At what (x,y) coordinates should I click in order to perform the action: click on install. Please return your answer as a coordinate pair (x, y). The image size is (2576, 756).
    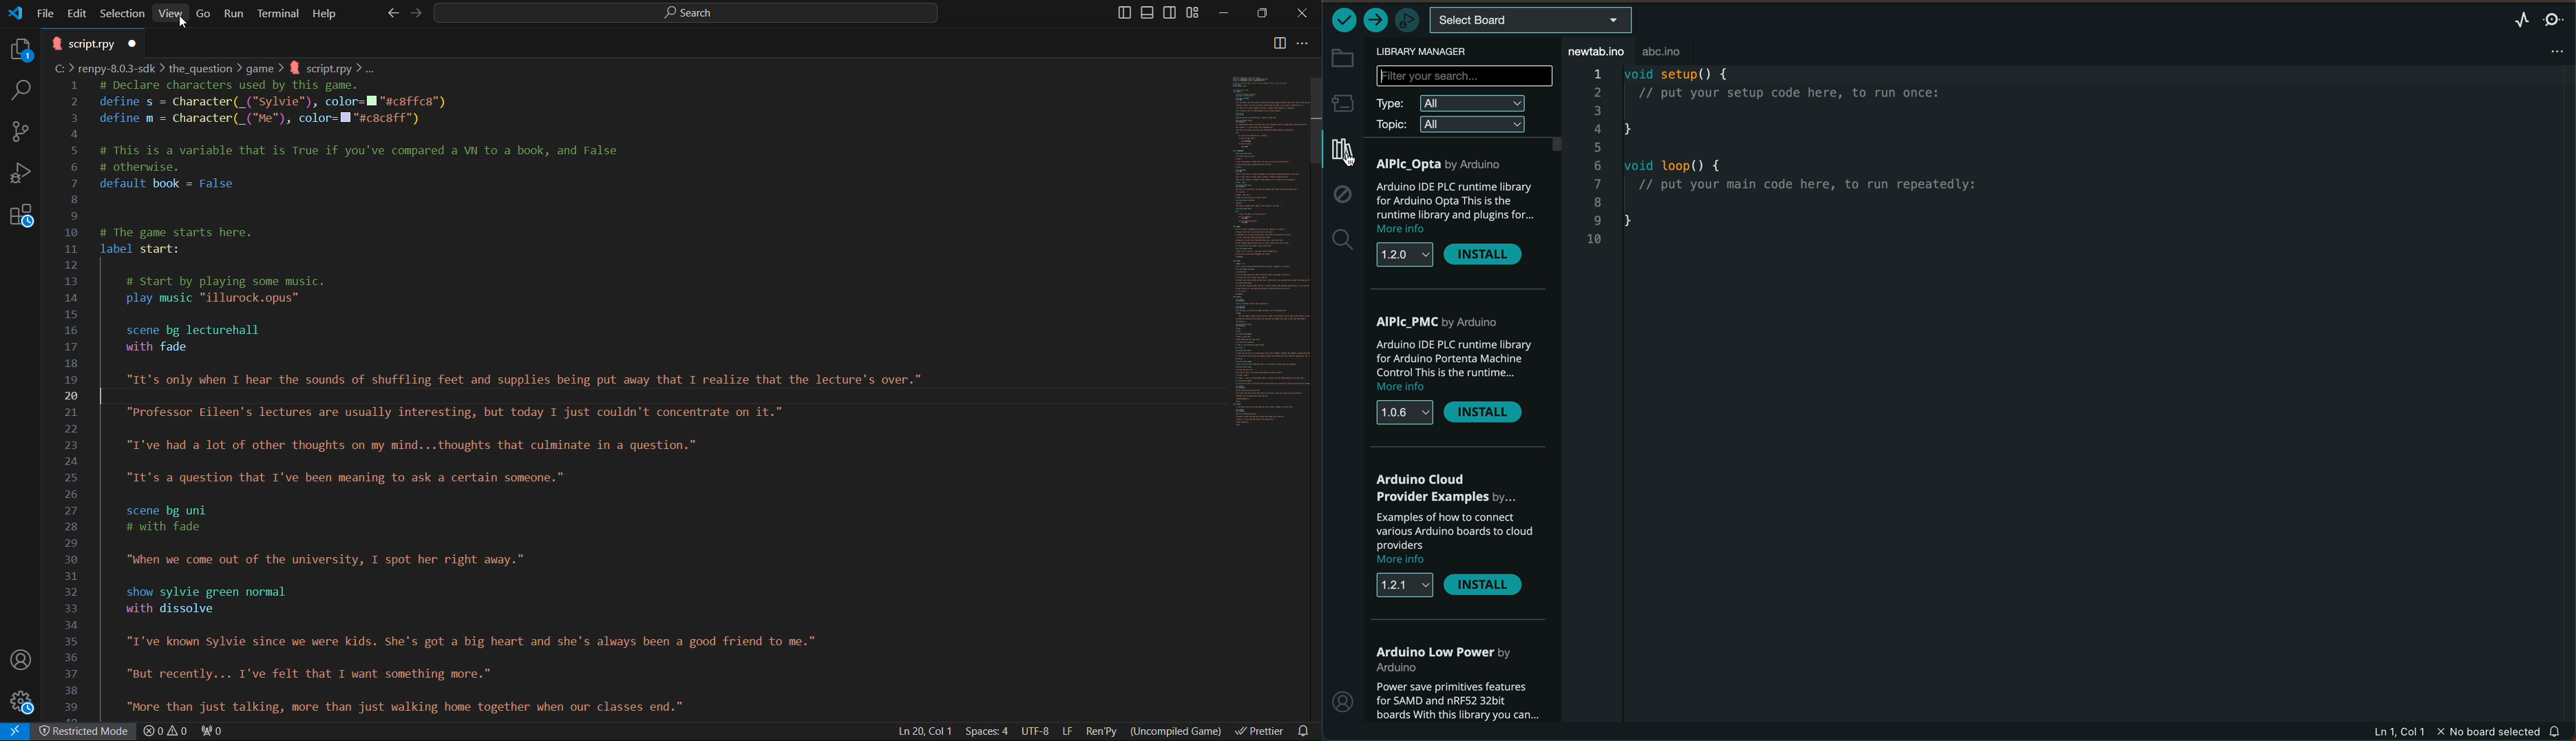
    Looking at the image, I should click on (1485, 255).